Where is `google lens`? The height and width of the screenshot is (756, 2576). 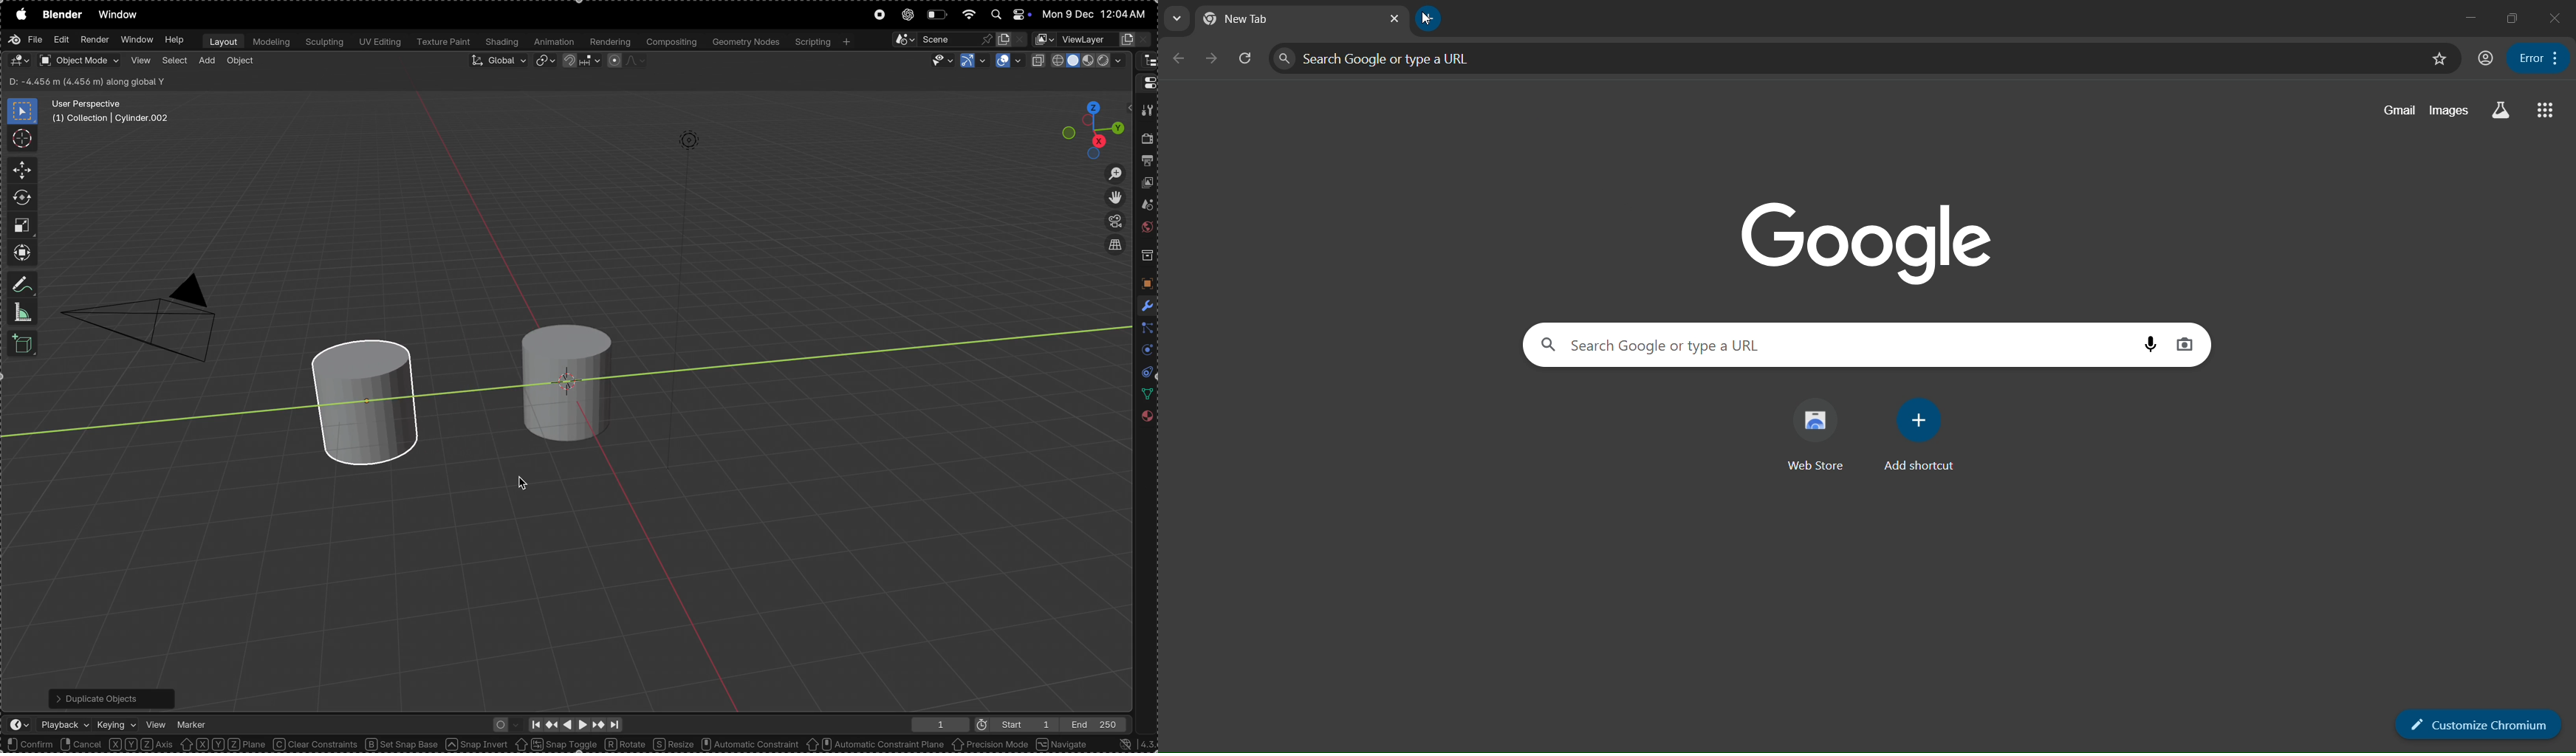
google lens is located at coordinates (2183, 345).